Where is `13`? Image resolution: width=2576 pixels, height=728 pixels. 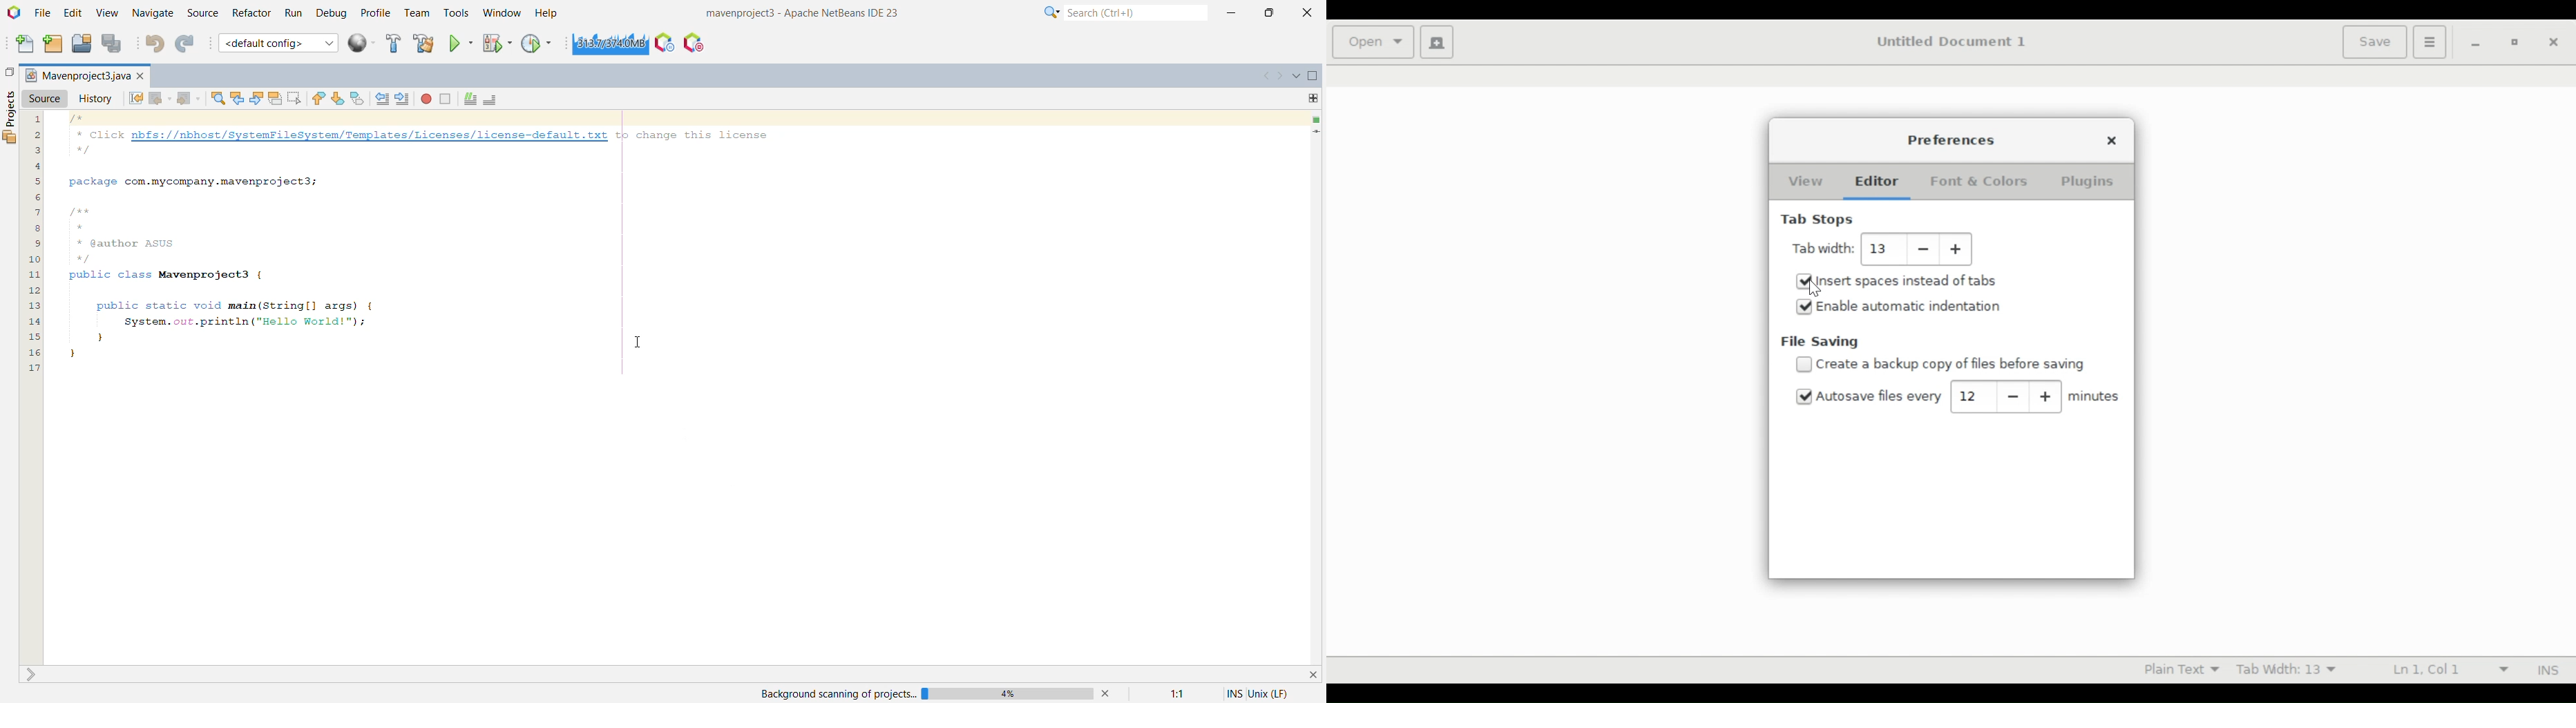
13 is located at coordinates (1880, 249).